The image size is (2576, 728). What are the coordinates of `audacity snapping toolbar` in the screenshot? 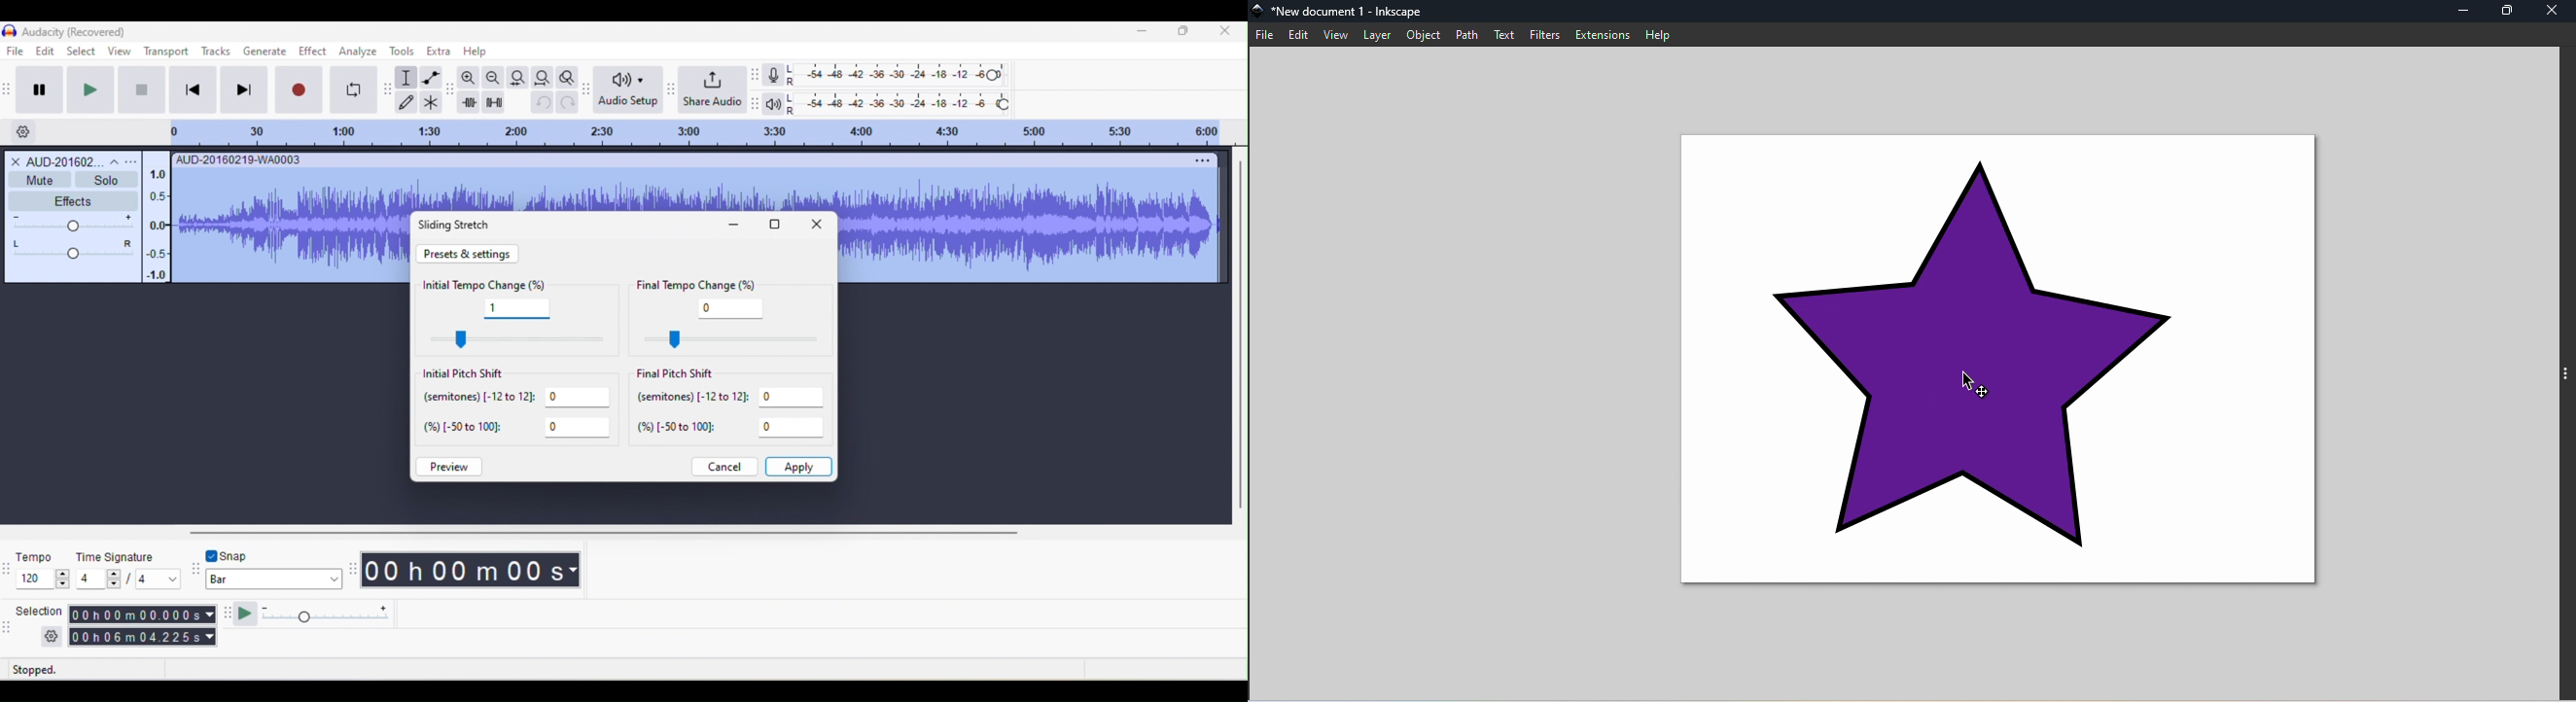 It's located at (194, 571).